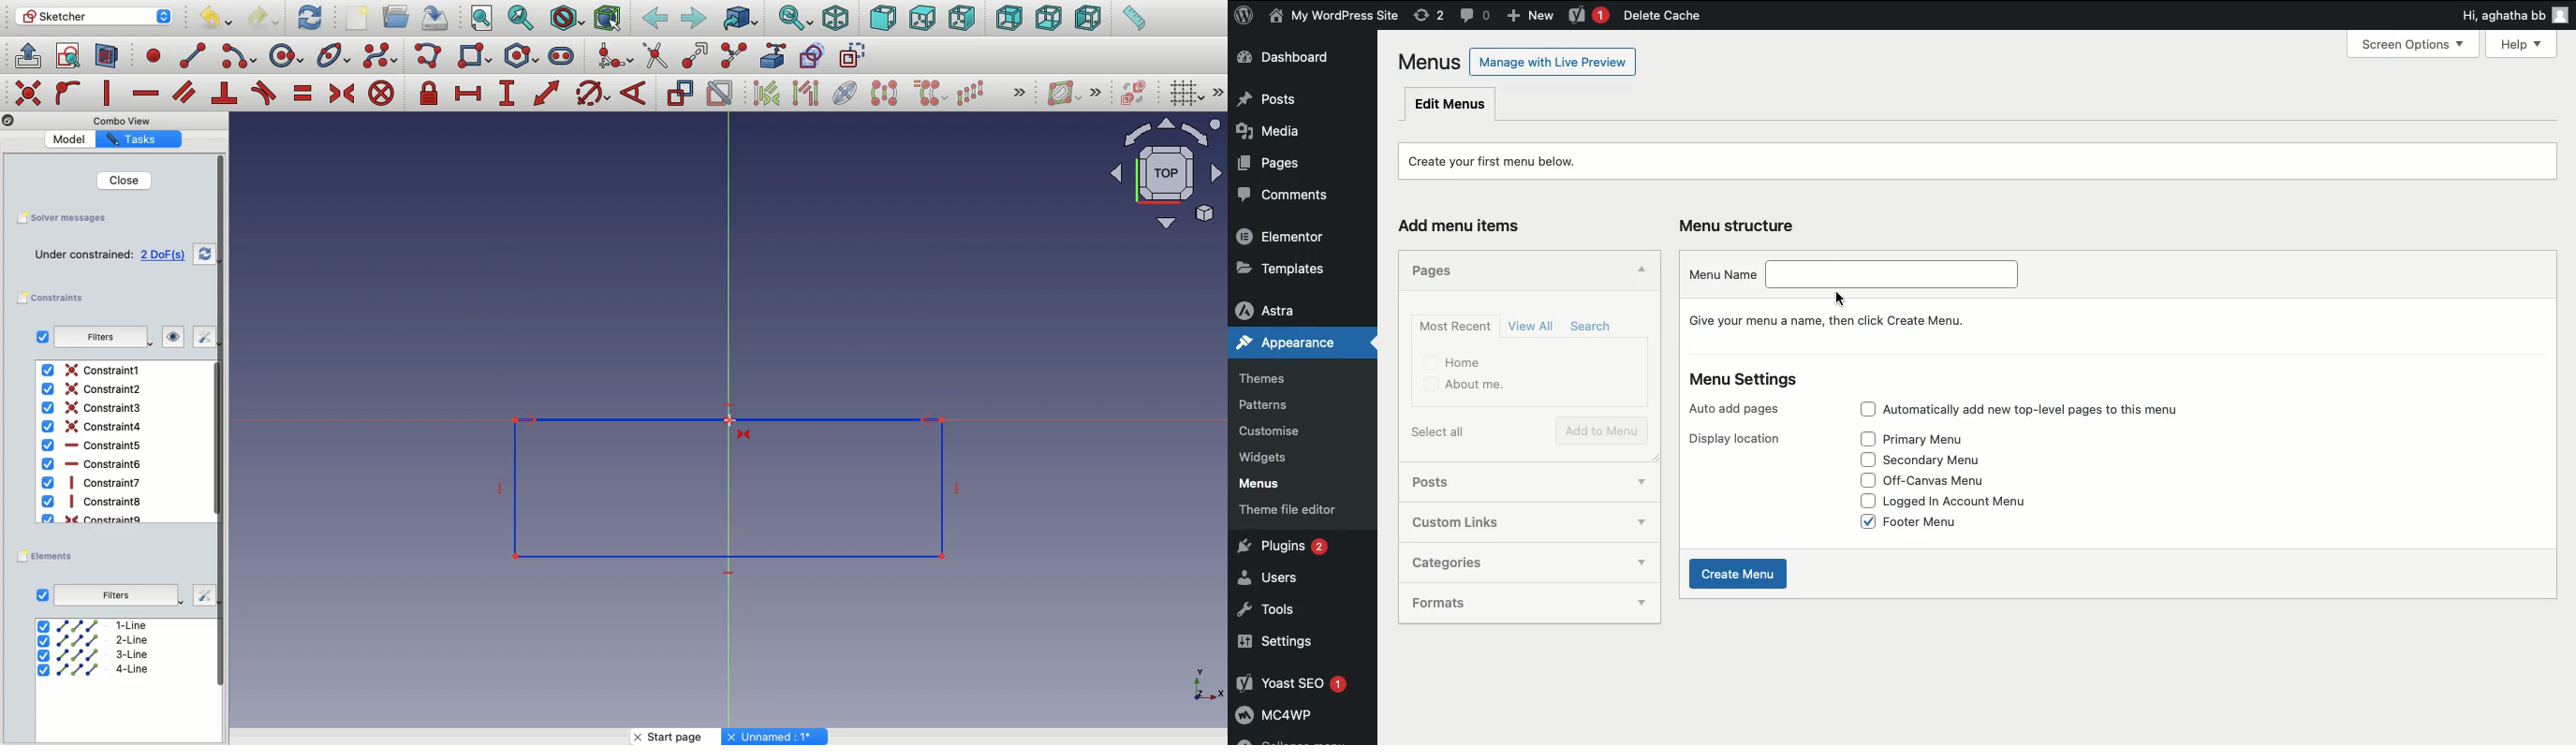 The width and height of the screenshot is (2576, 756). I want to click on constrain block, so click(380, 93).